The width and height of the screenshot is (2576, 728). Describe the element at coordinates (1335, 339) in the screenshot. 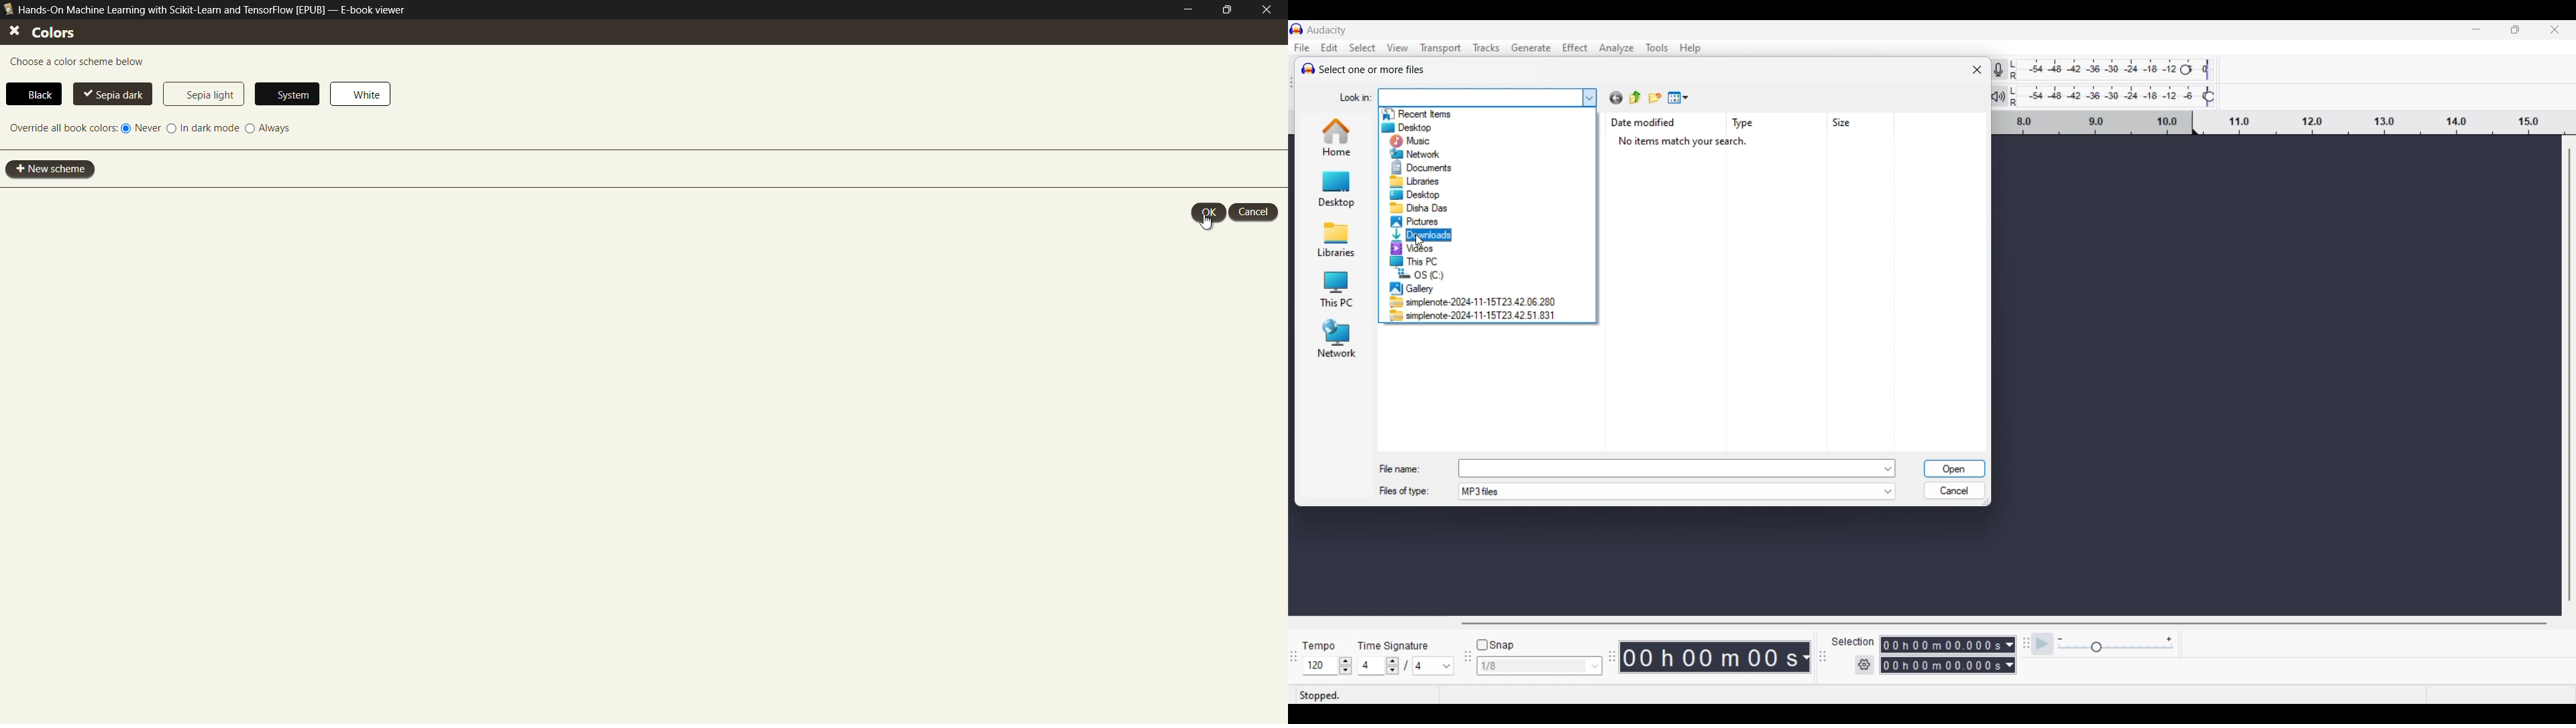

I see `Network folder` at that location.